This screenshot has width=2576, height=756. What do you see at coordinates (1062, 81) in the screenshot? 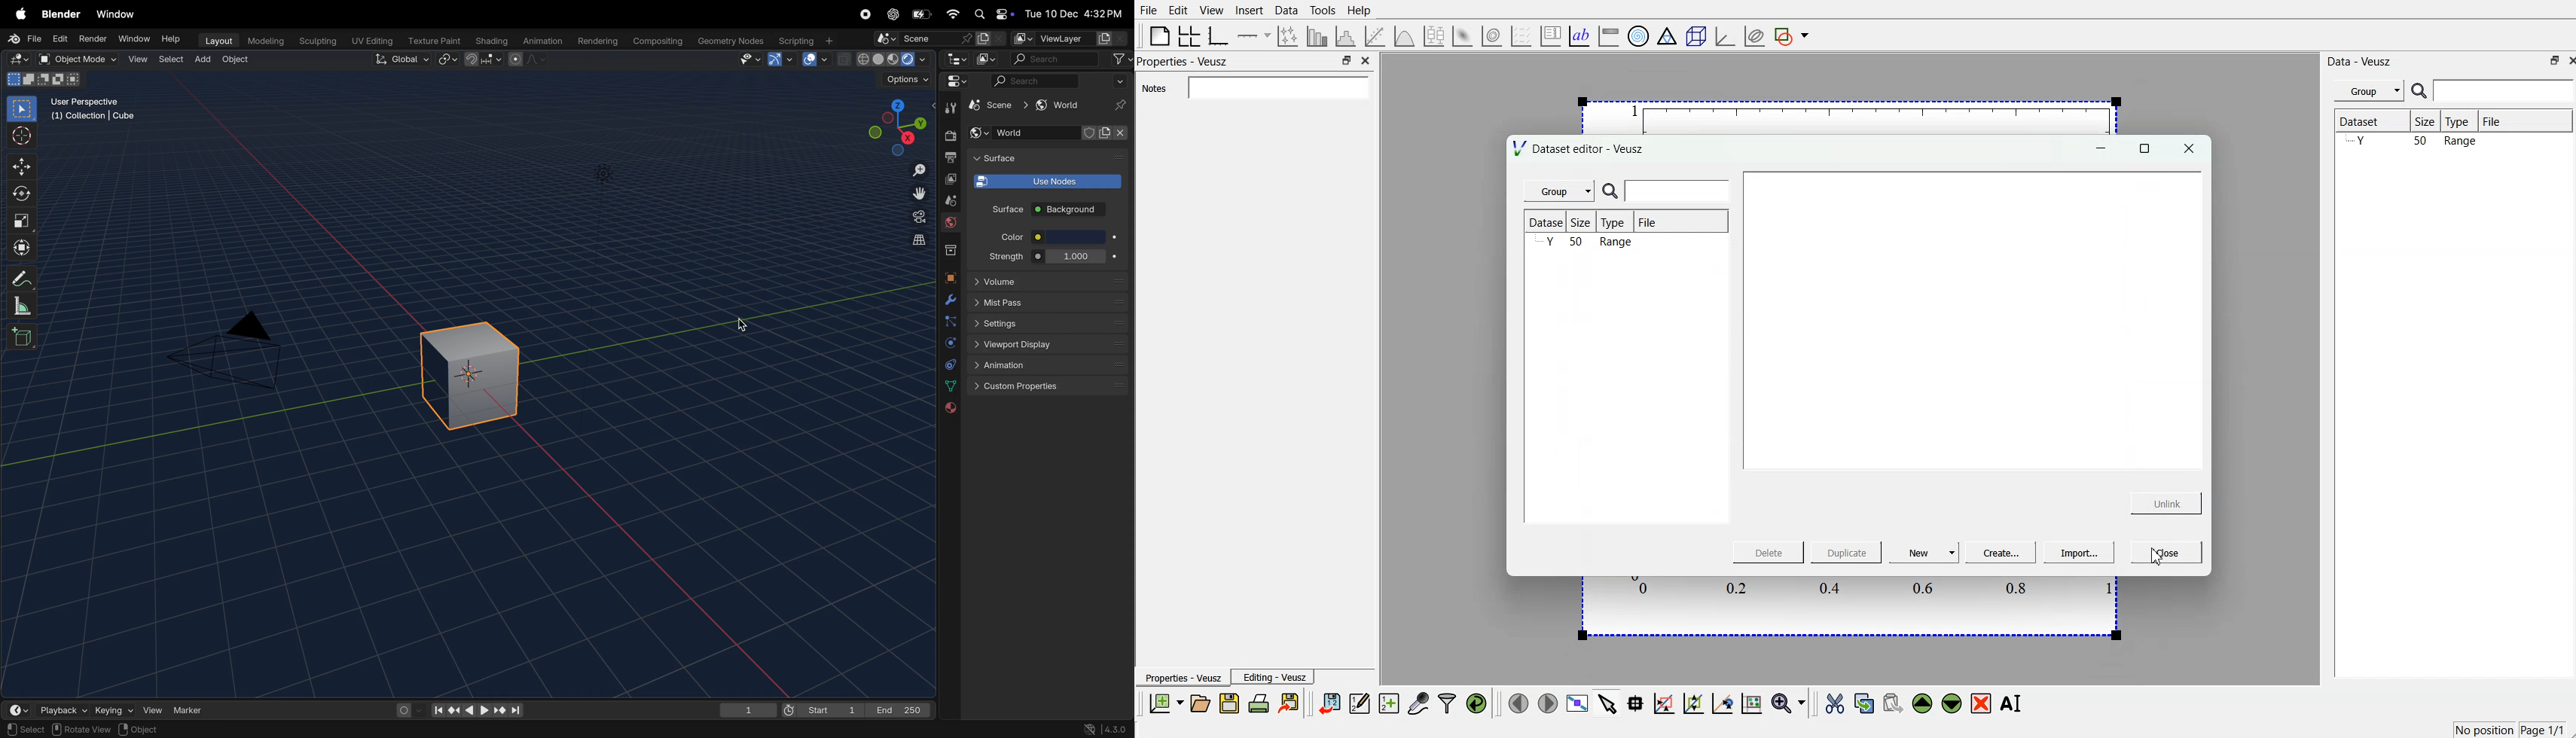
I see `` at bounding box center [1062, 81].